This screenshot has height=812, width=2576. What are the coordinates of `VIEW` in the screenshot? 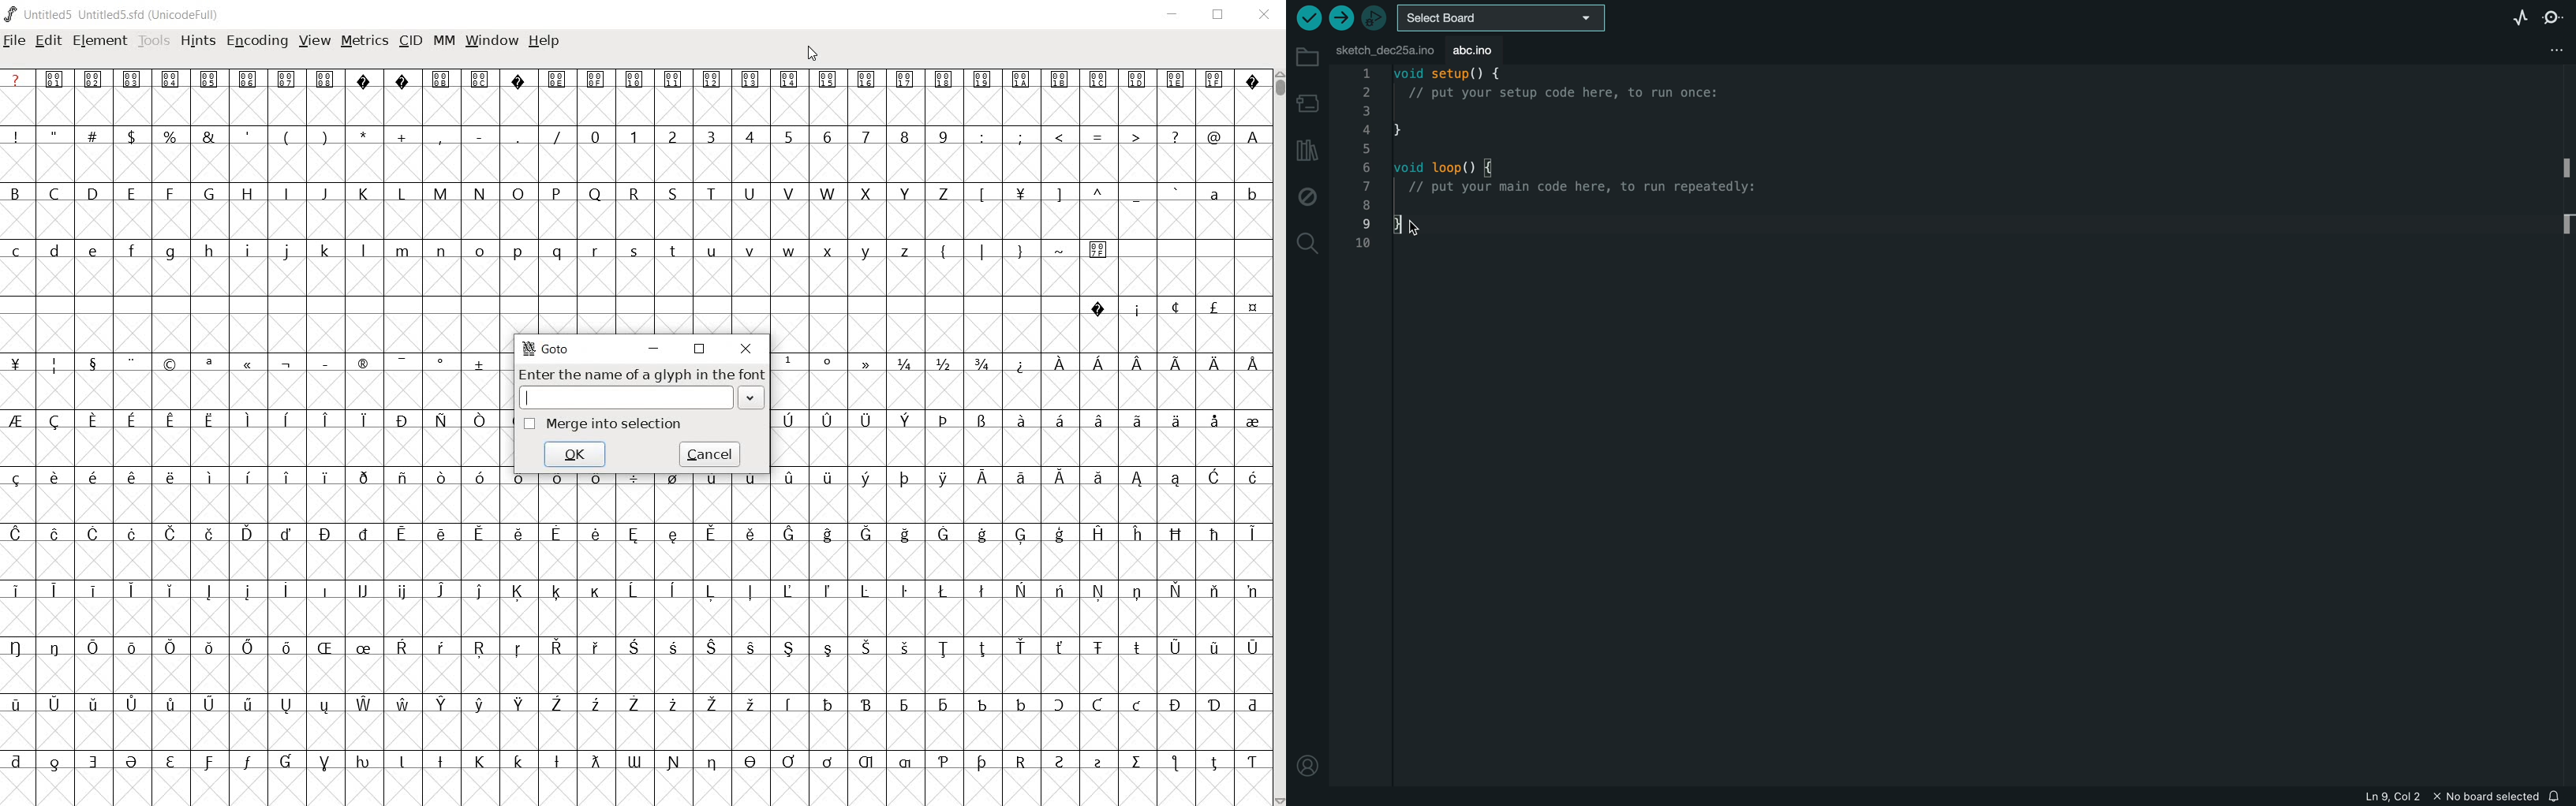 It's located at (314, 39).